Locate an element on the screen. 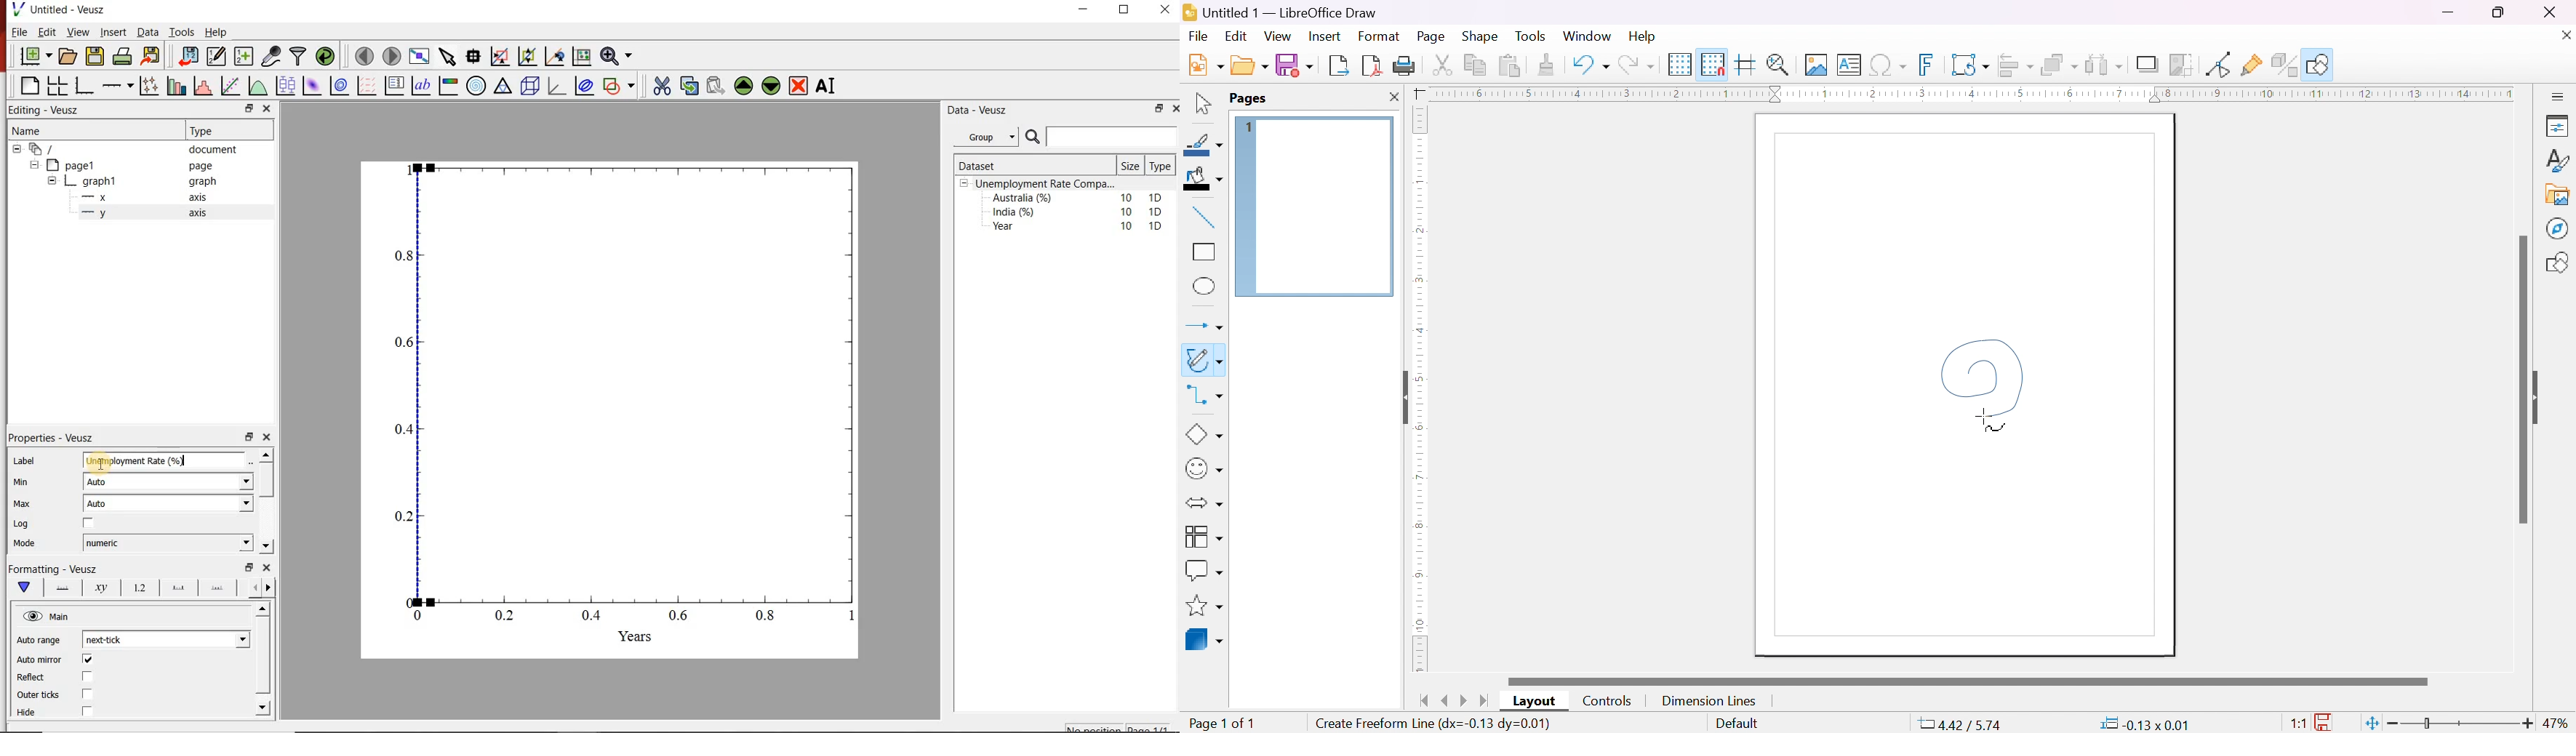 The width and height of the screenshot is (2576, 756). move right is located at coordinates (268, 588).